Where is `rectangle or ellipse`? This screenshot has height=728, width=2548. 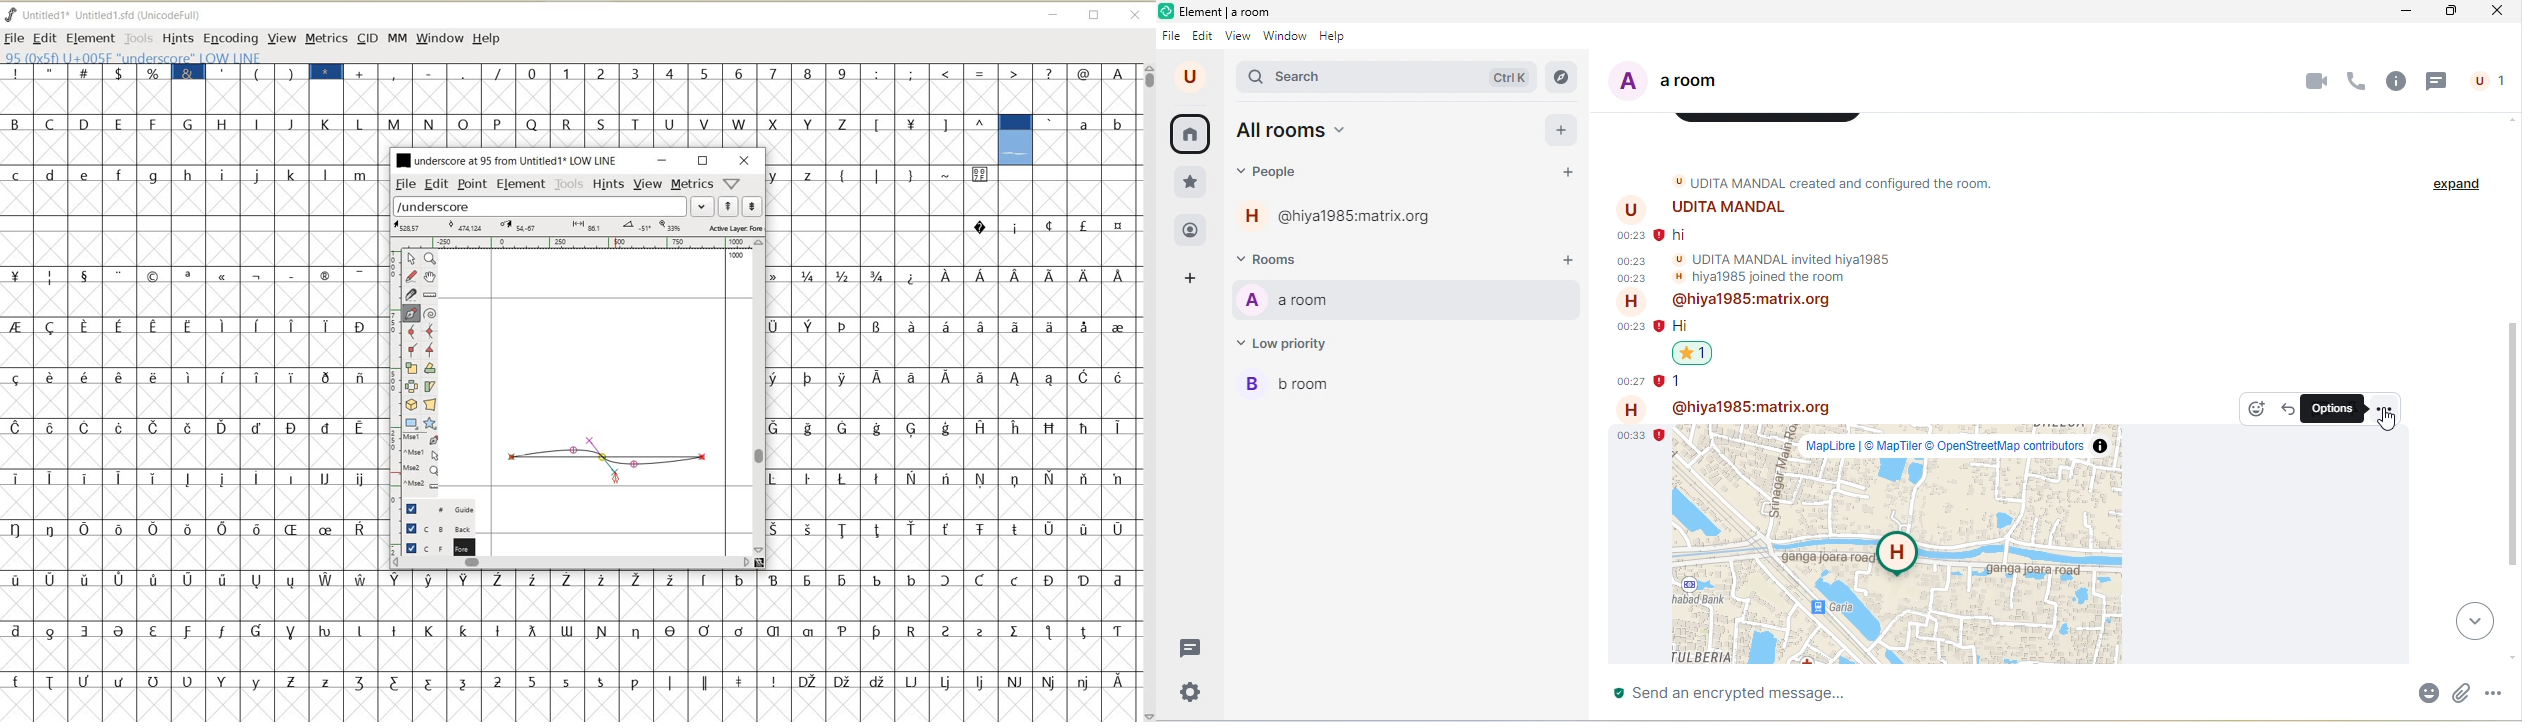
rectangle or ellipse is located at coordinates (412, 423).